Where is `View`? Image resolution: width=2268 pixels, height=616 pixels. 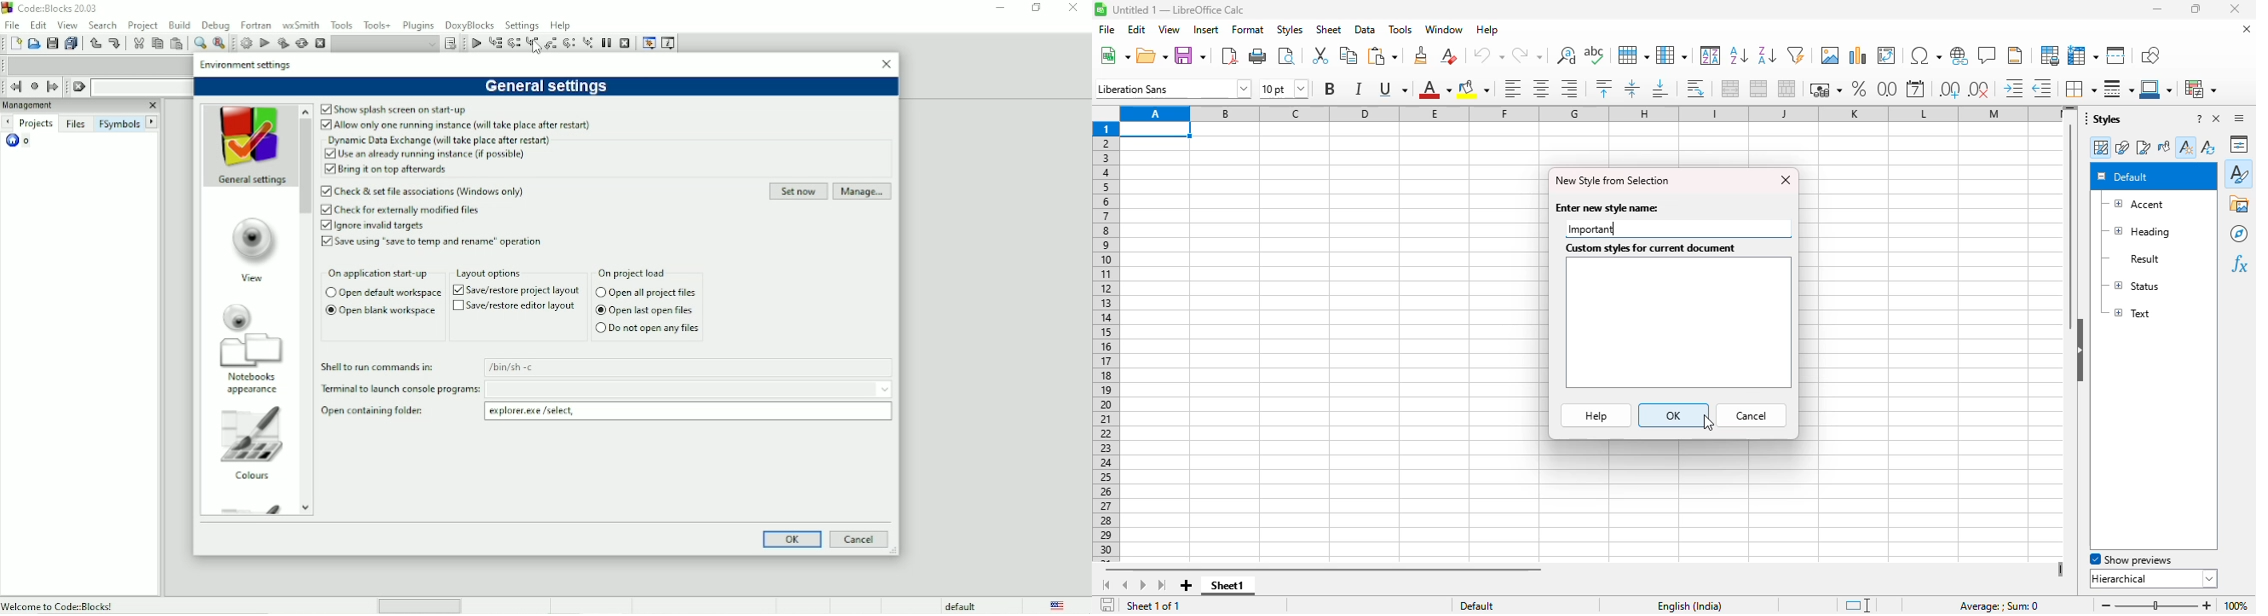
View is located at coordinates (250, 247).